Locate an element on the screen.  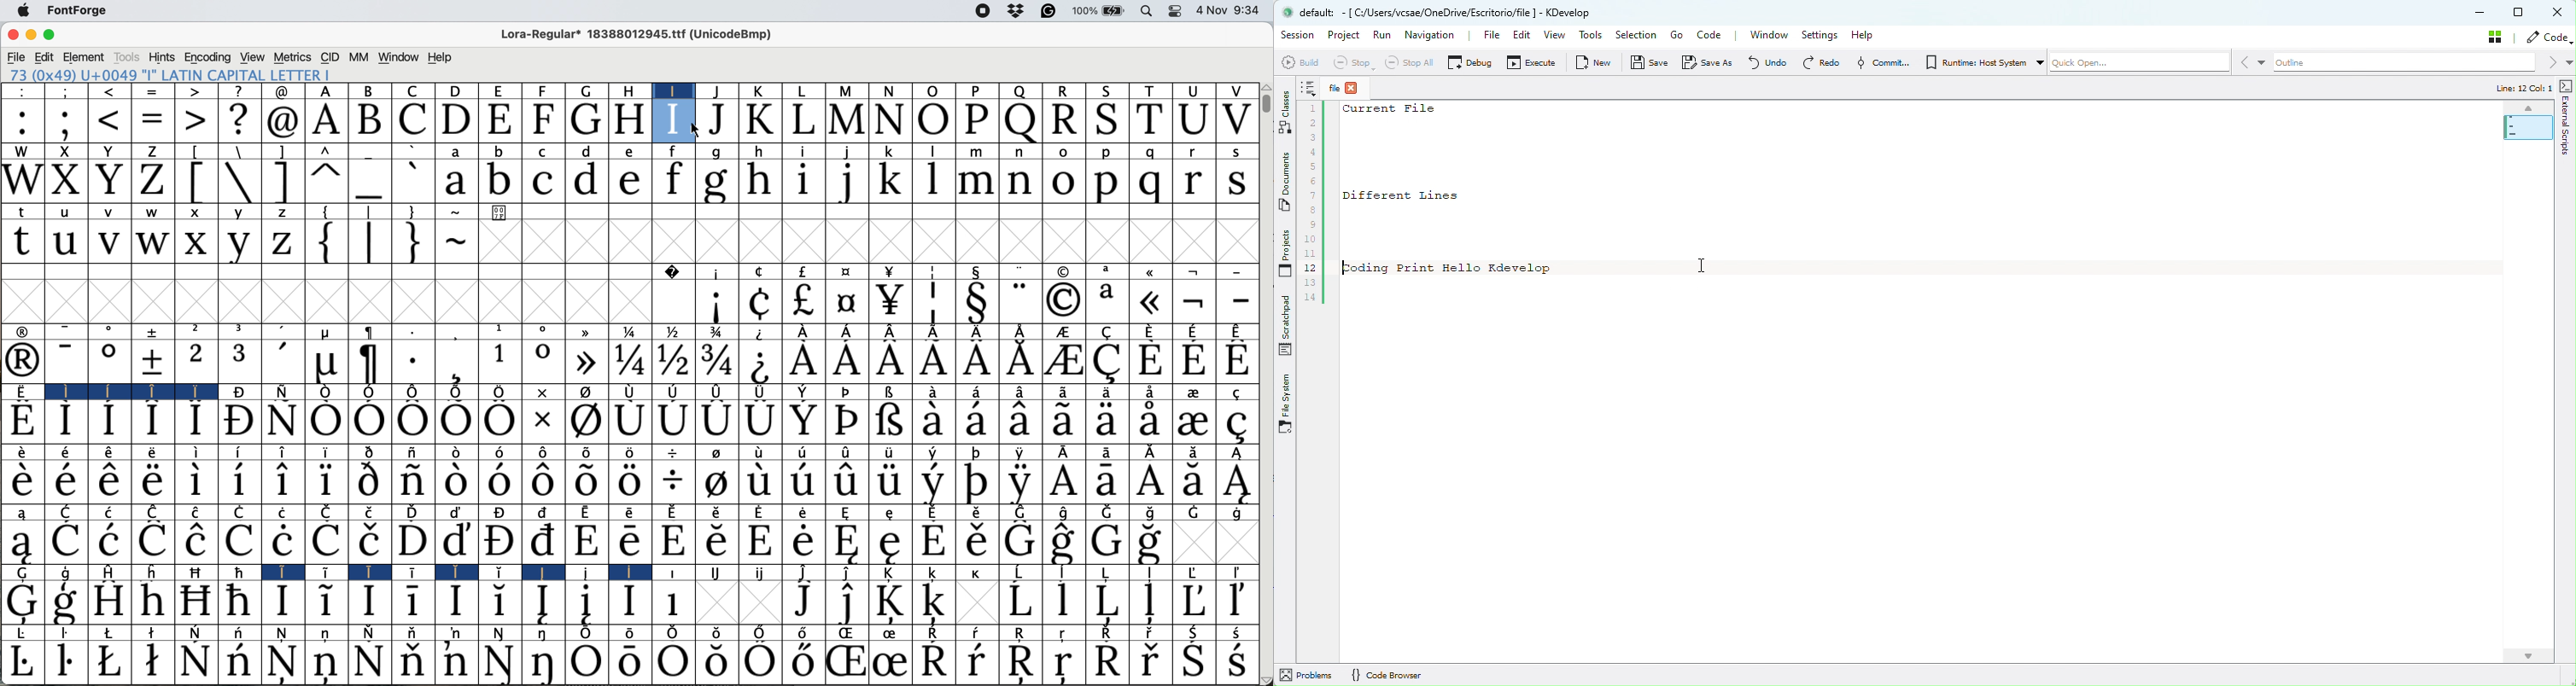
I is located at coordinates (674, 90).